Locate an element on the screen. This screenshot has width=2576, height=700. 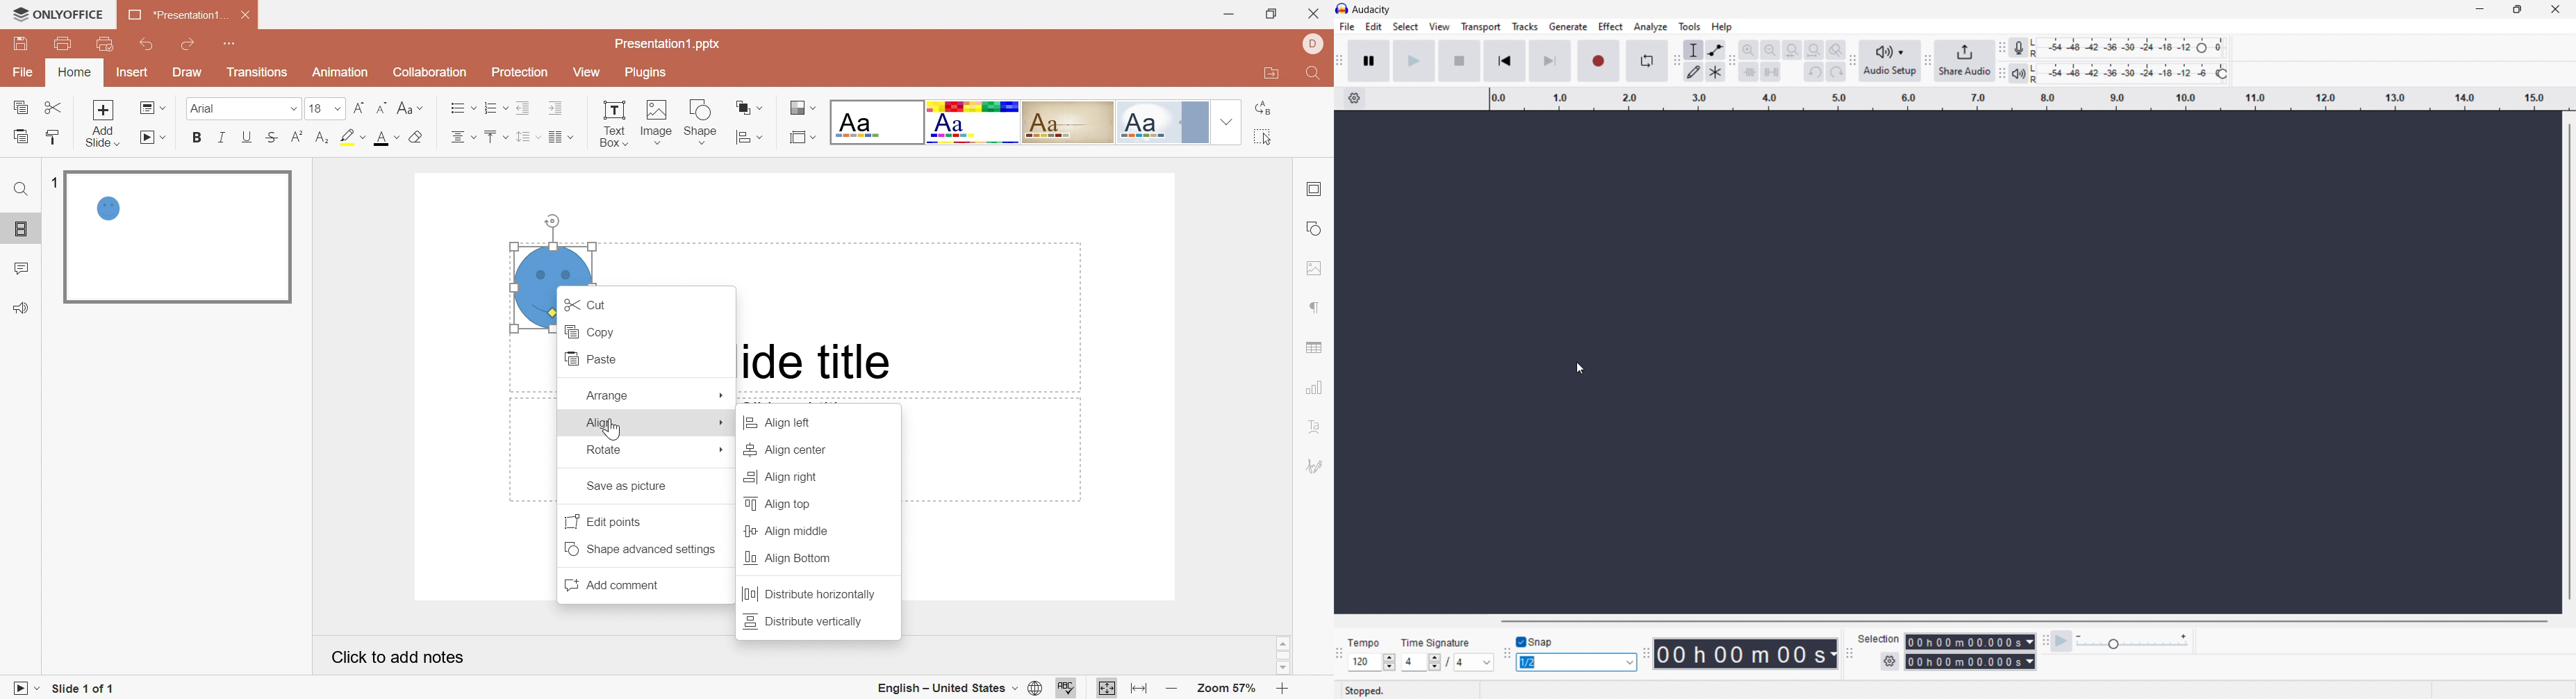
Change color settings is located at coordinates (804, 109).